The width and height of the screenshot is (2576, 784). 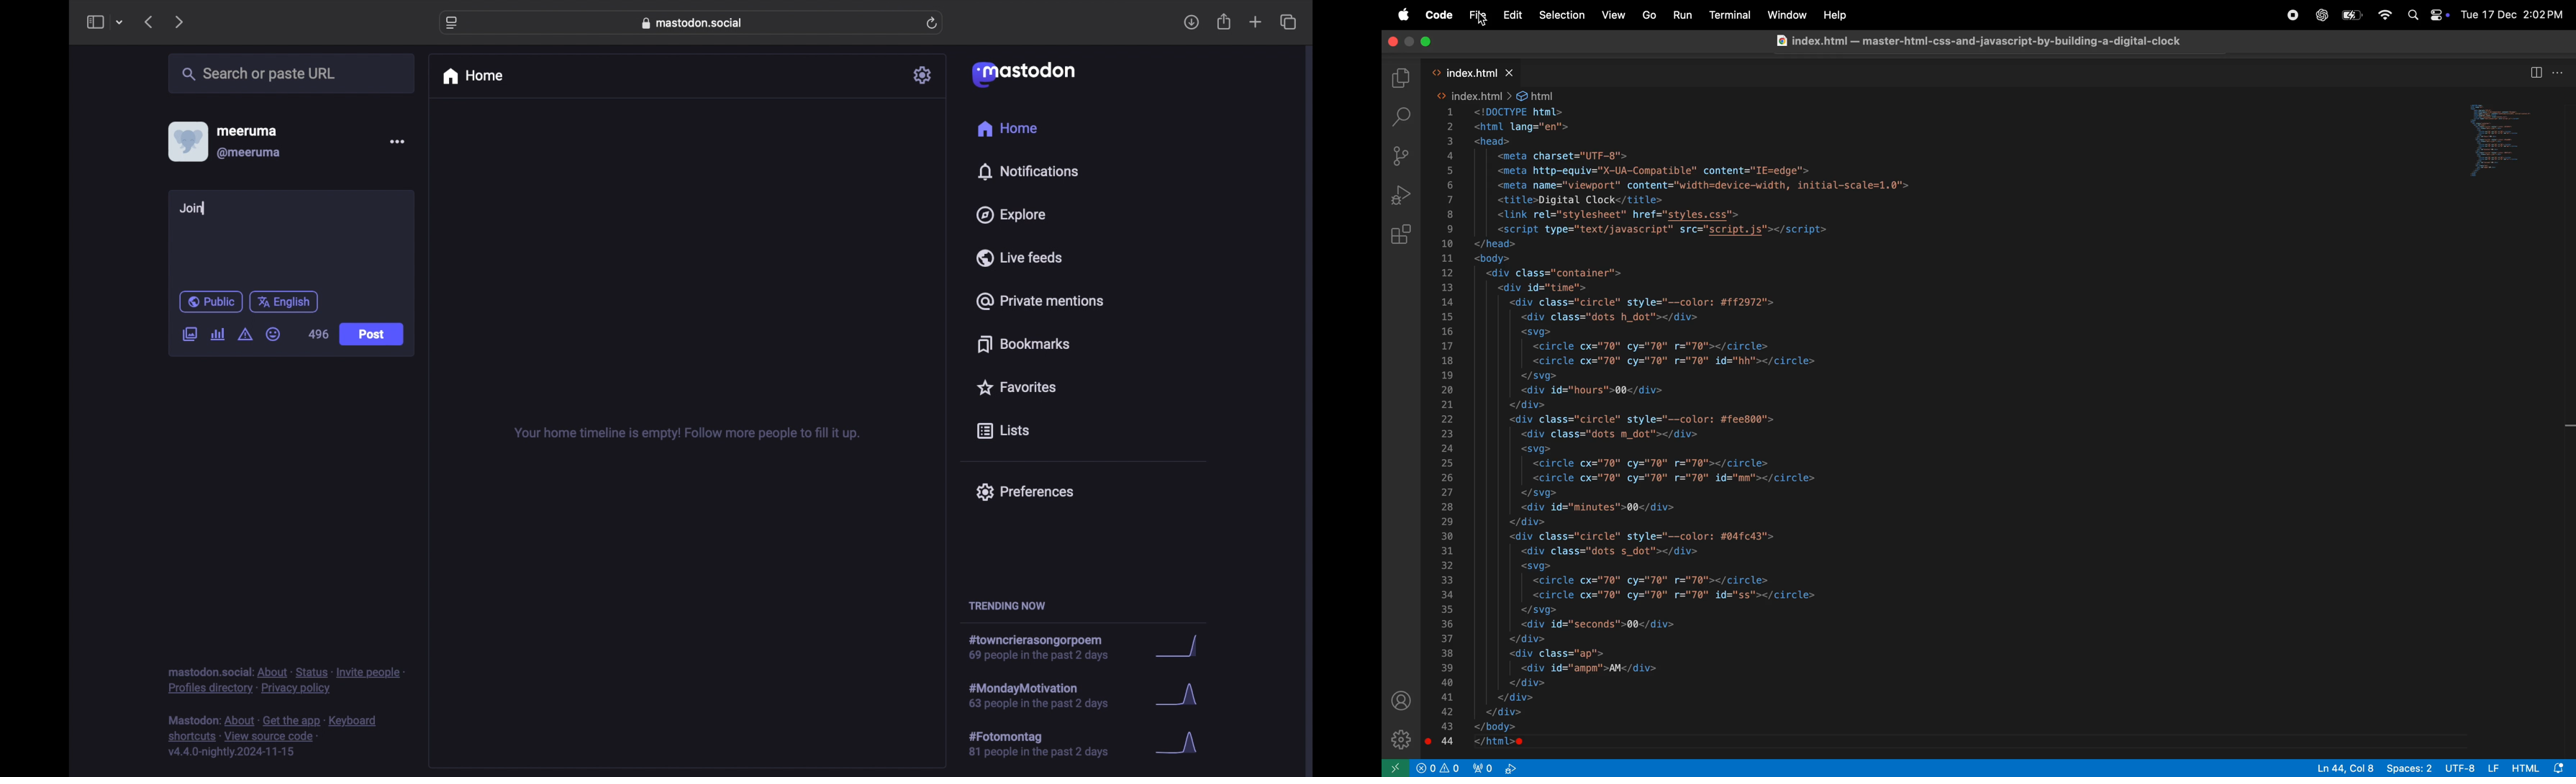 What do you see at coordinates (2409, 768) in the screenshot?
I see `spaces 2` at bounding box center [2409, 768].